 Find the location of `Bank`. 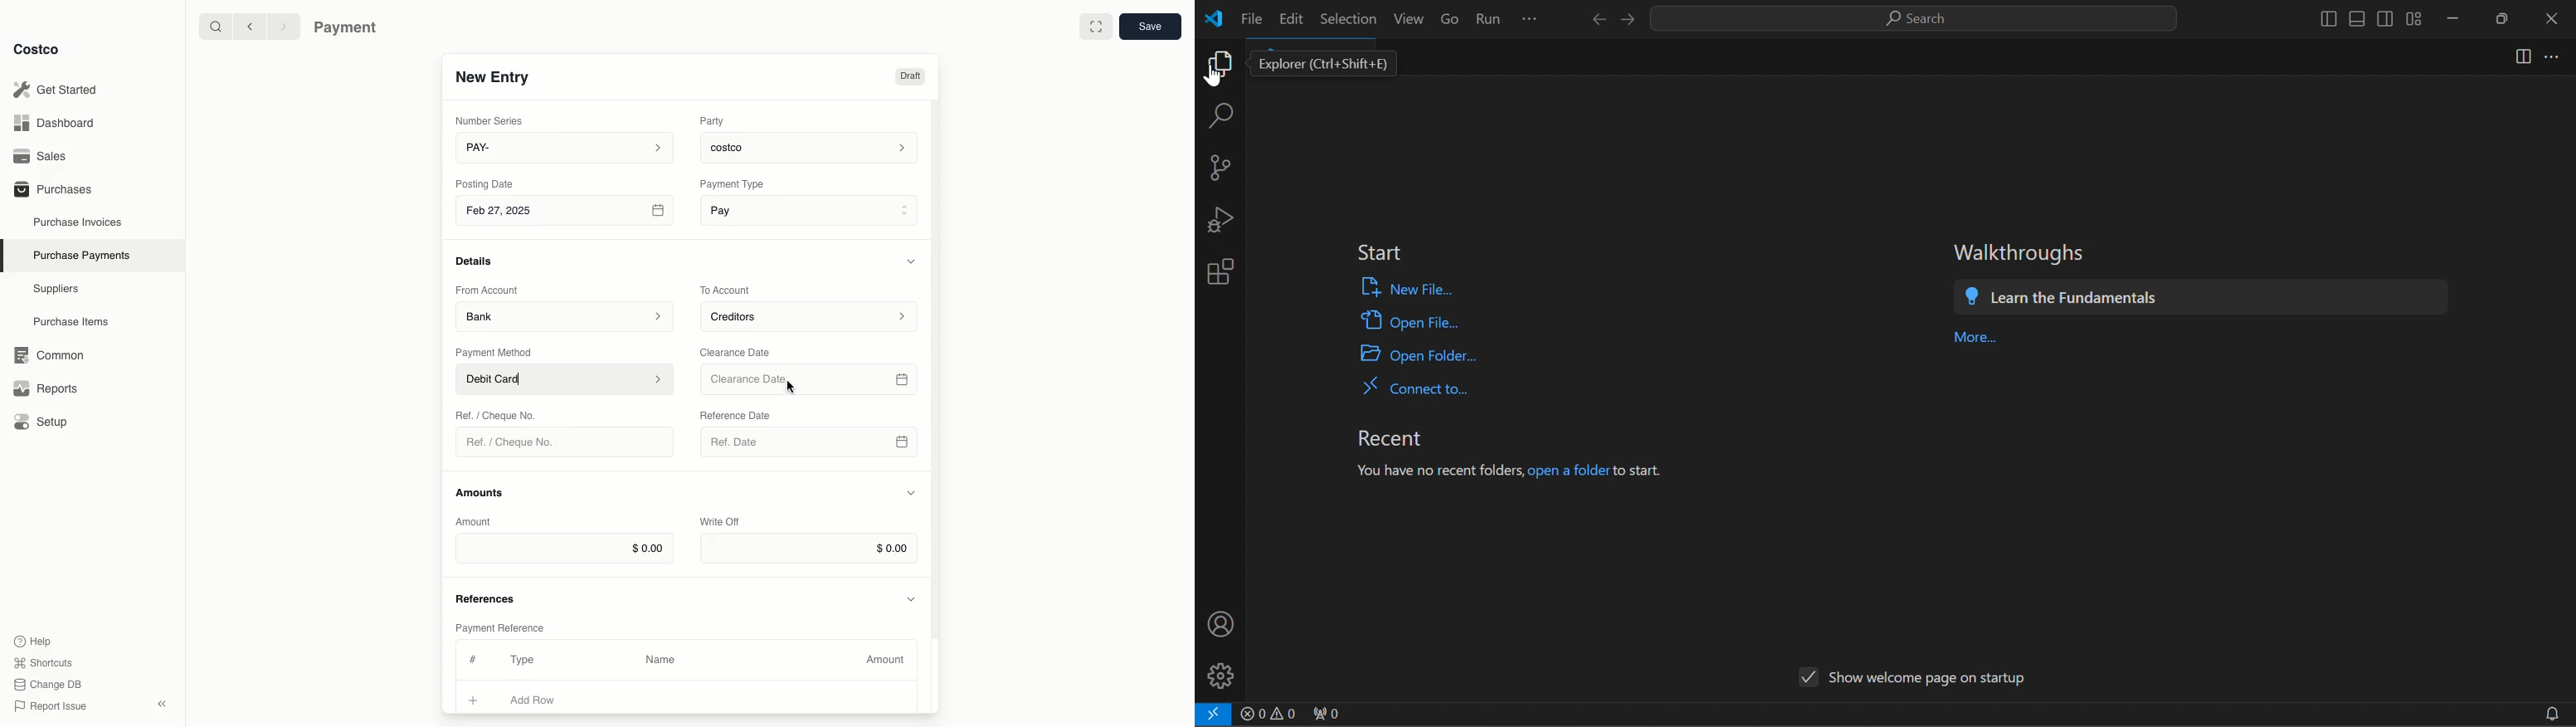

Bank is located at coordinates (565, 315).